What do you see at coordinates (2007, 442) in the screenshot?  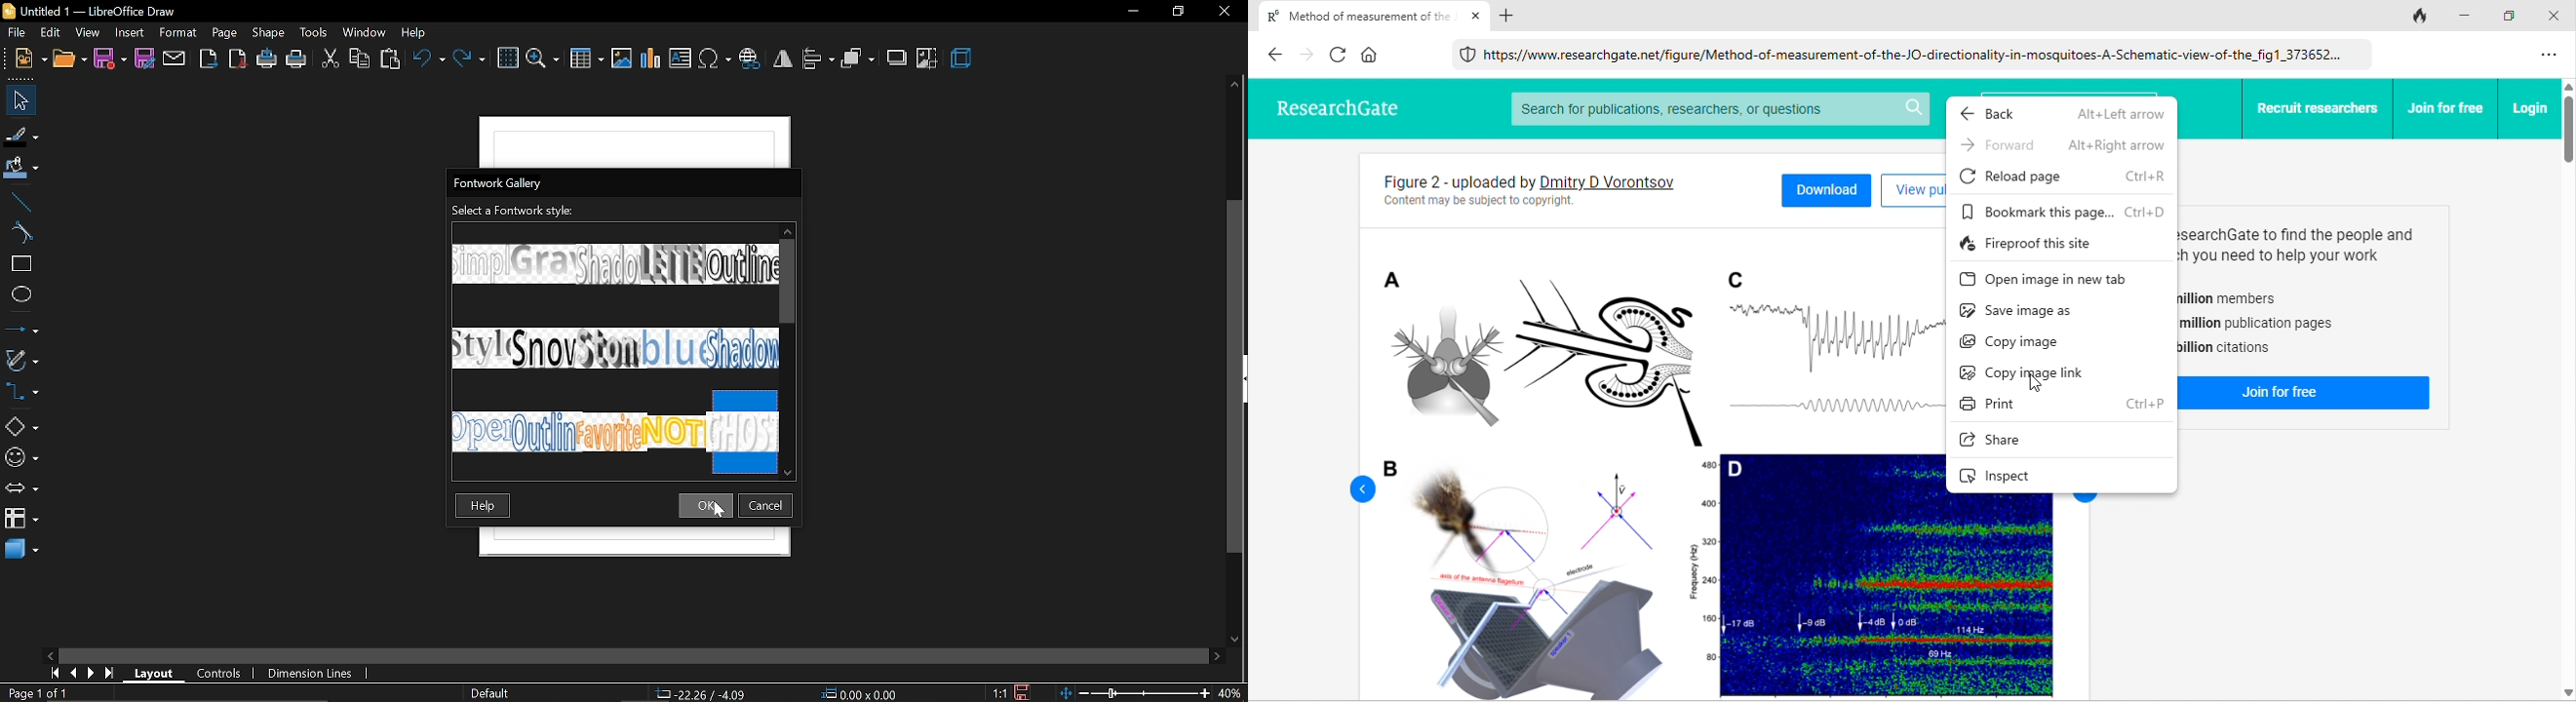 I see `share` at bounding box center [2007, 442].